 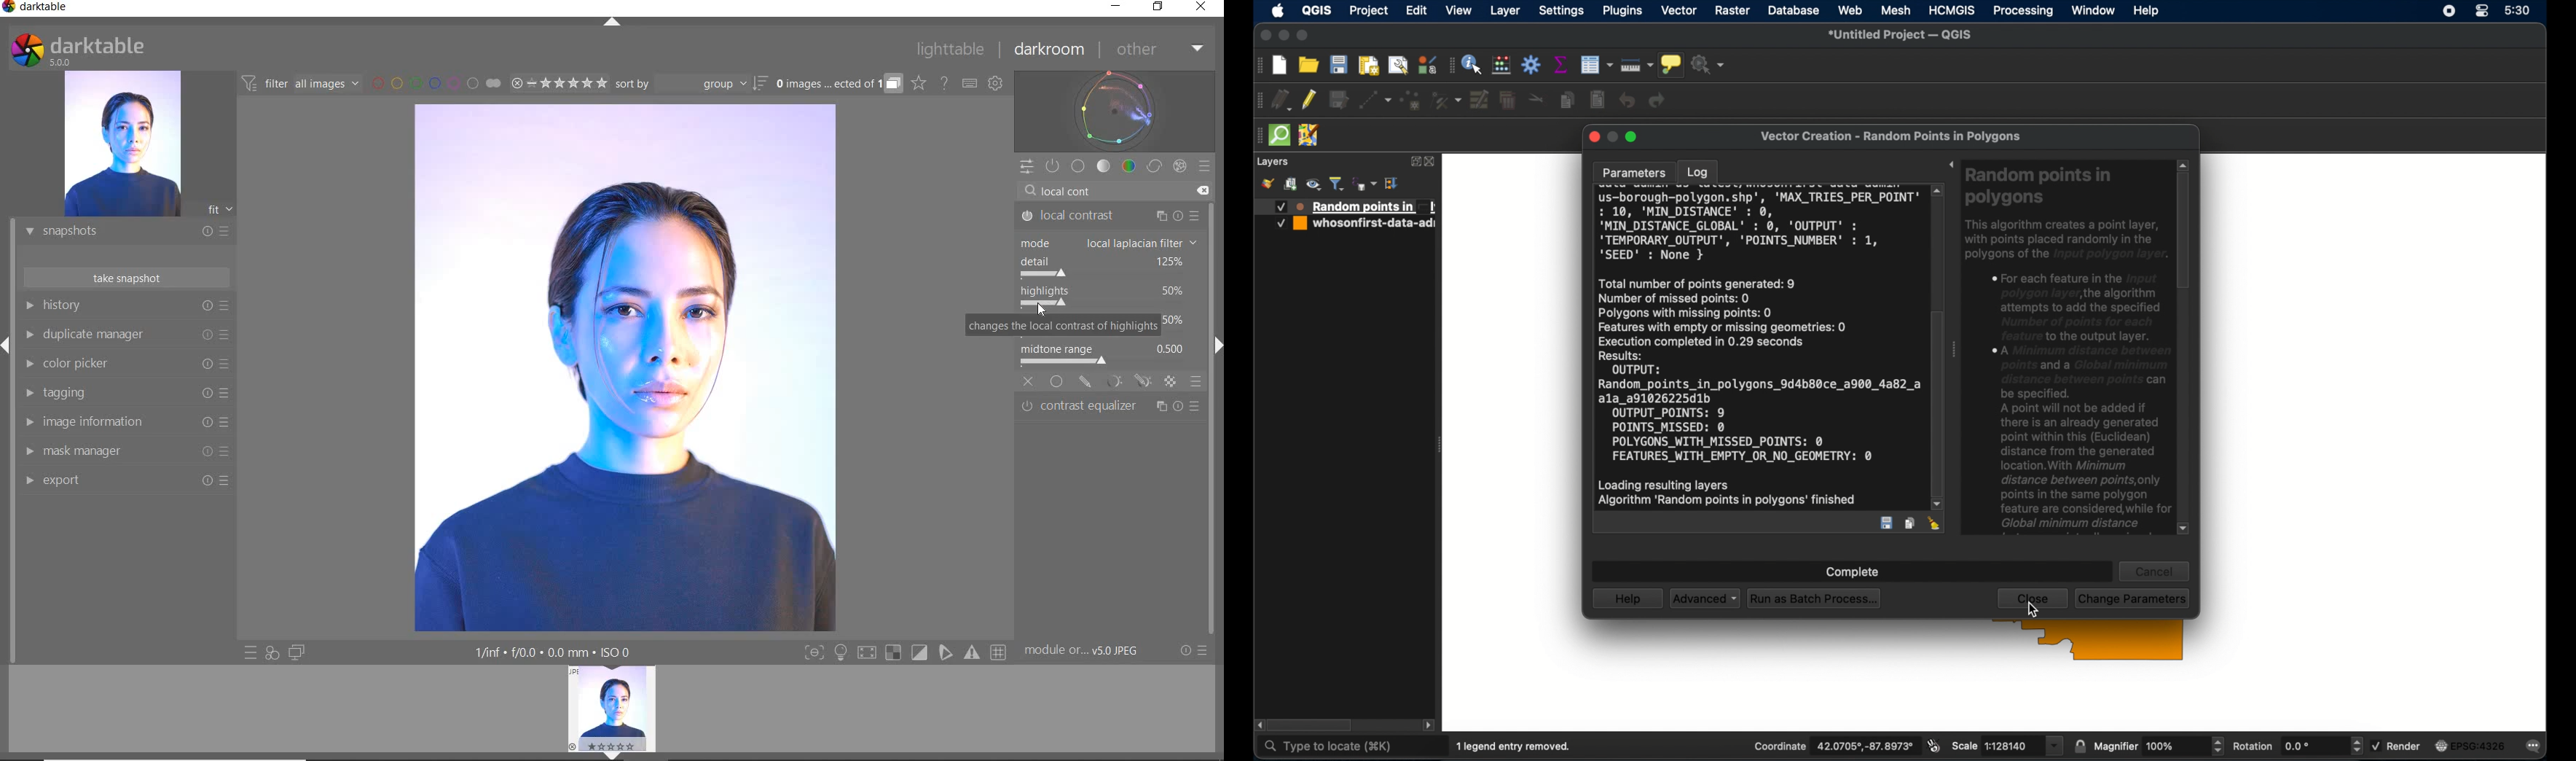 I want to click on current crs, so click(x=2470, y=746).